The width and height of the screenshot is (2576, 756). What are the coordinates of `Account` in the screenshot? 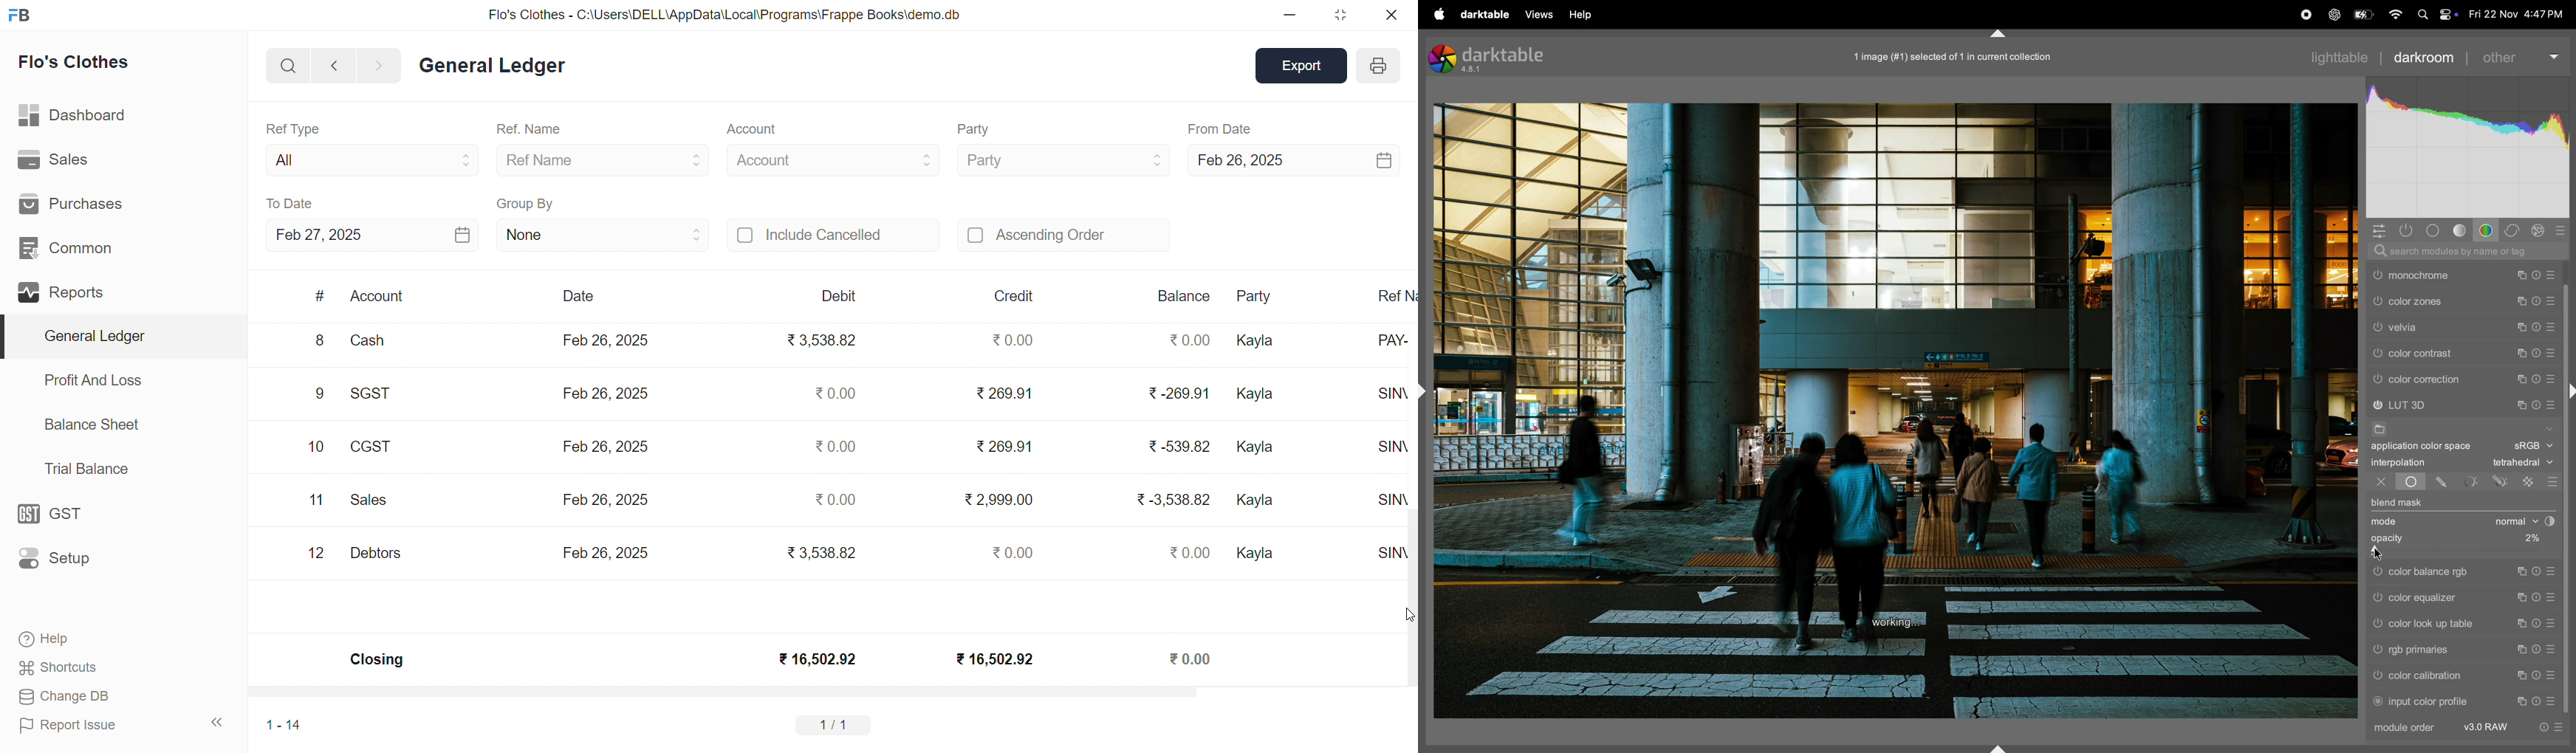 It's located at (378, 298).